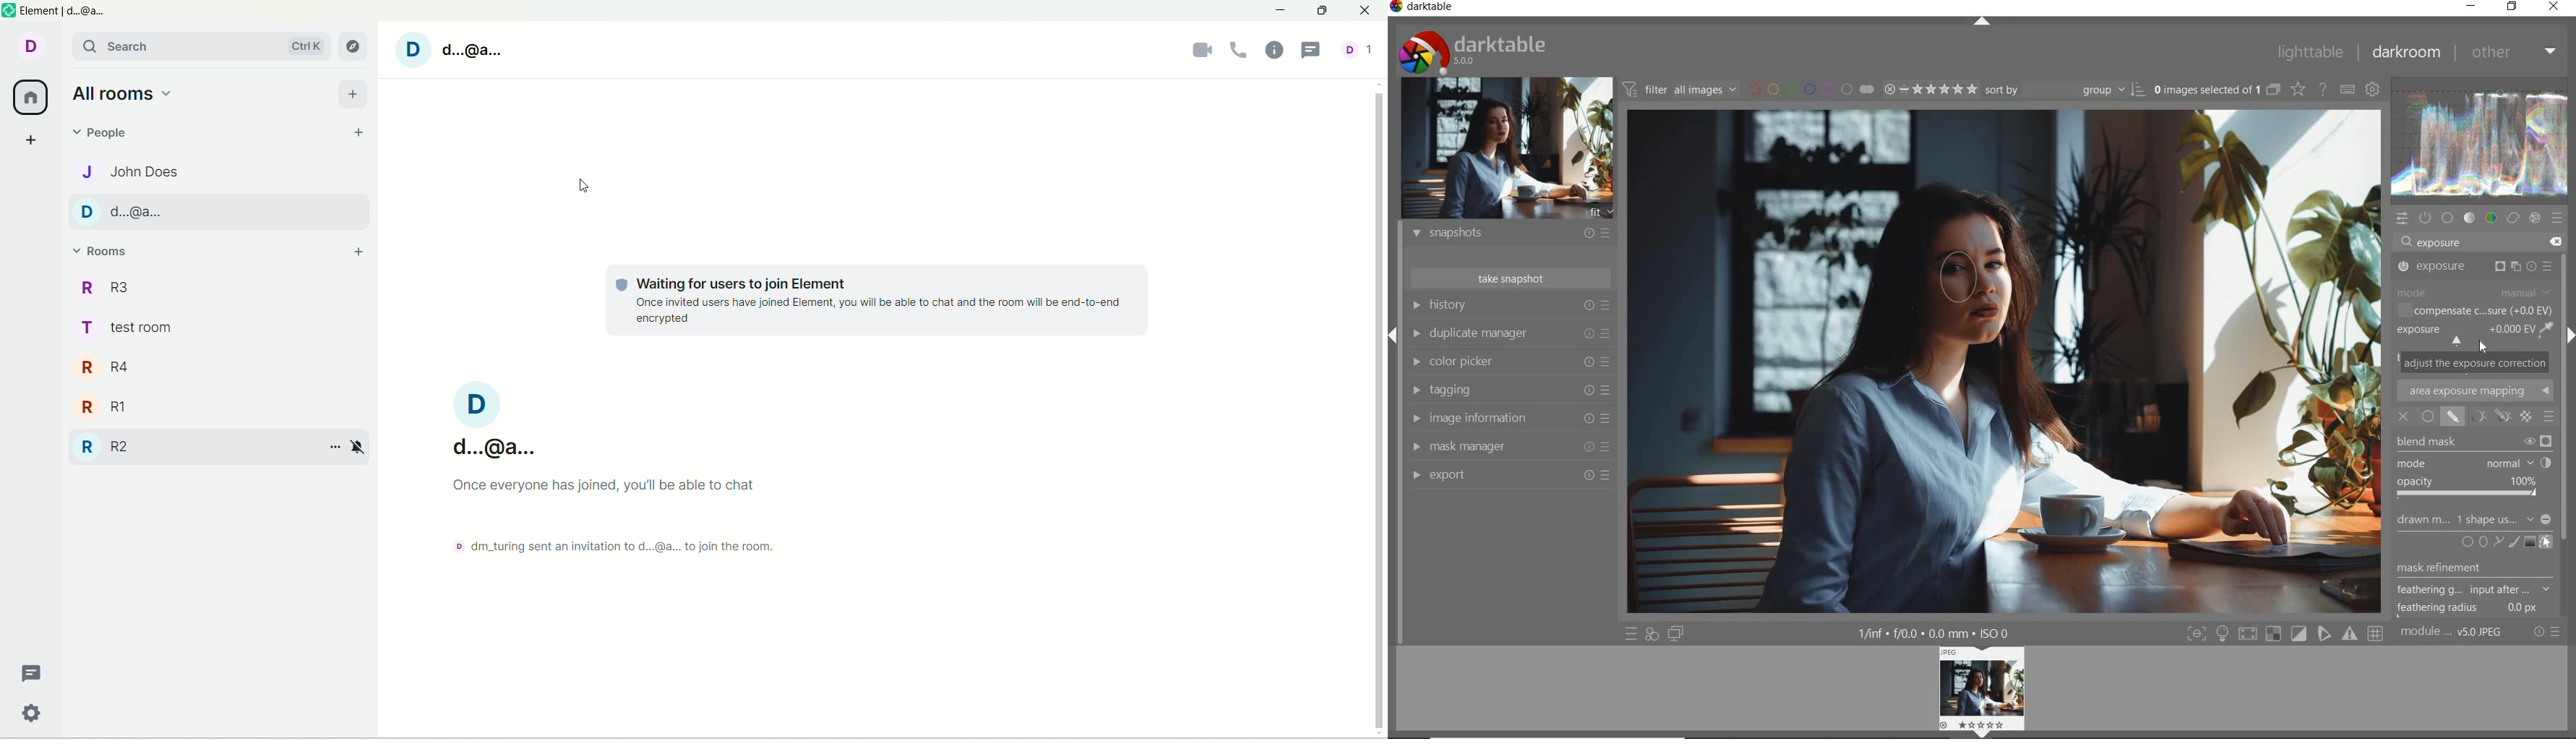 This screenshot has height=756, width=2576. I want to click on add, so click(353, 92).